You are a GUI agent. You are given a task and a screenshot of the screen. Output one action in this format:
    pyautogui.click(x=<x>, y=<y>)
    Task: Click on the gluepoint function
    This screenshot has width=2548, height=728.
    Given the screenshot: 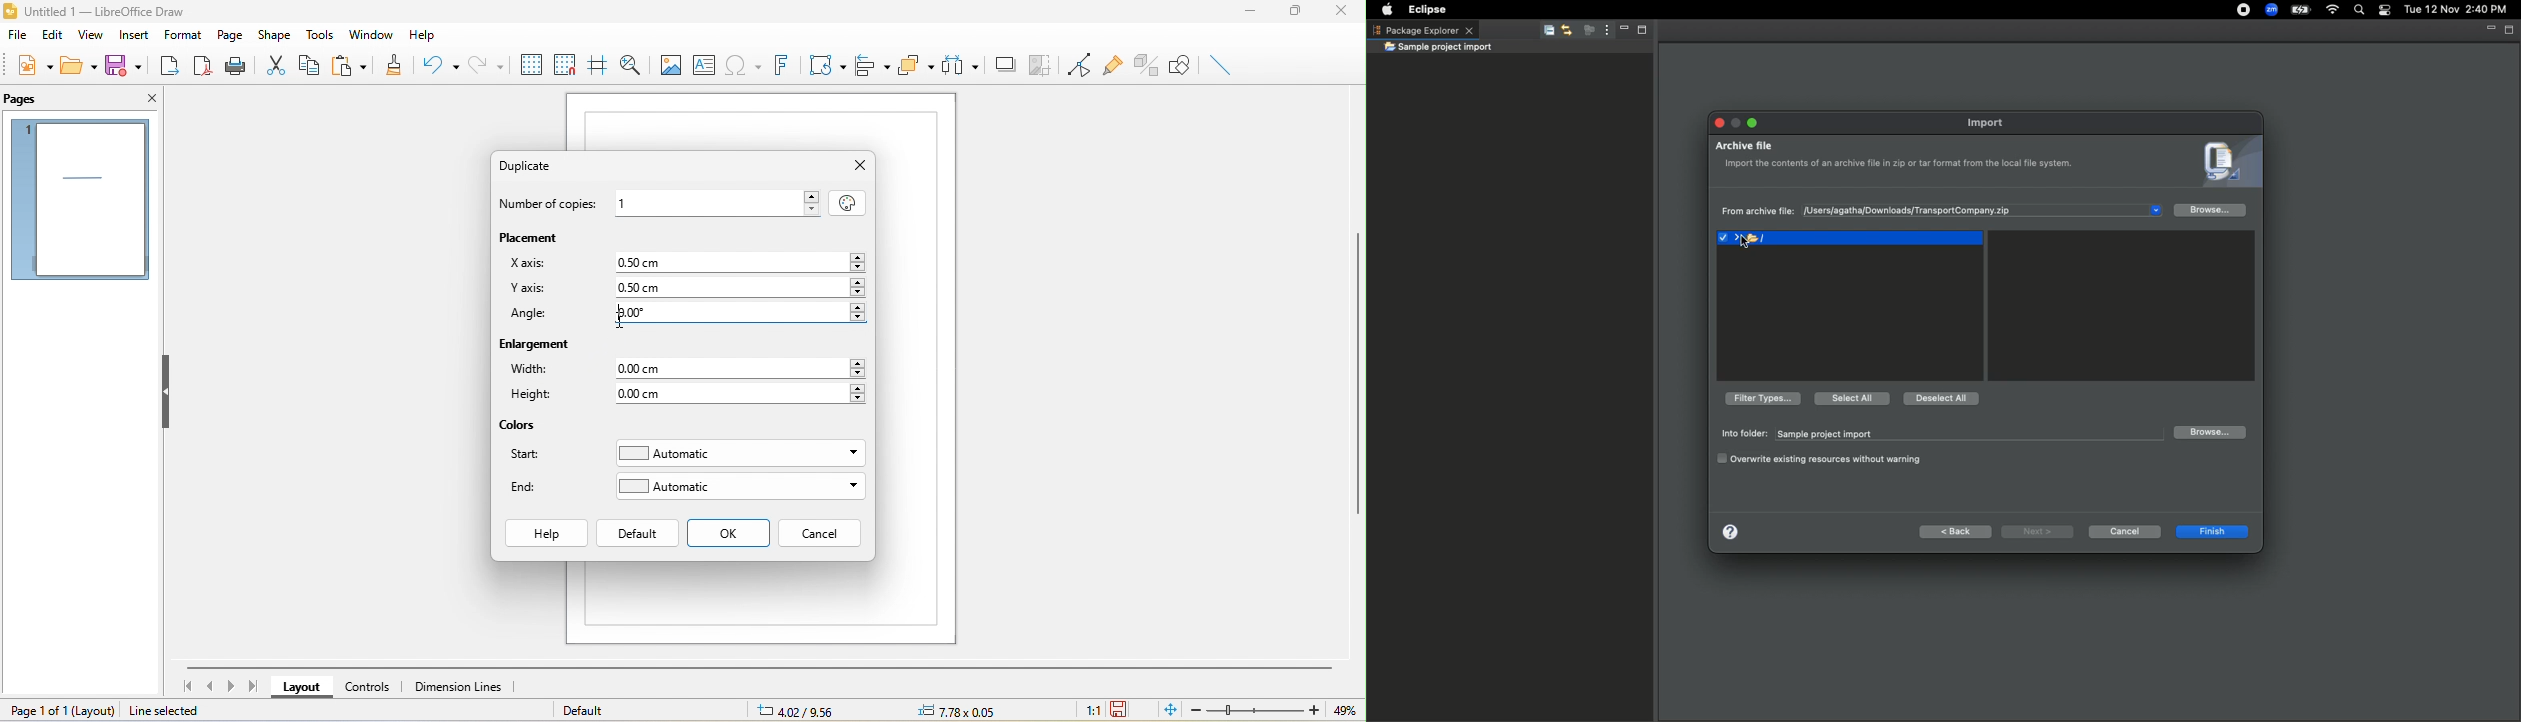 What is the action you would take?
    pyautogui.click(x=1111, y=62)
    